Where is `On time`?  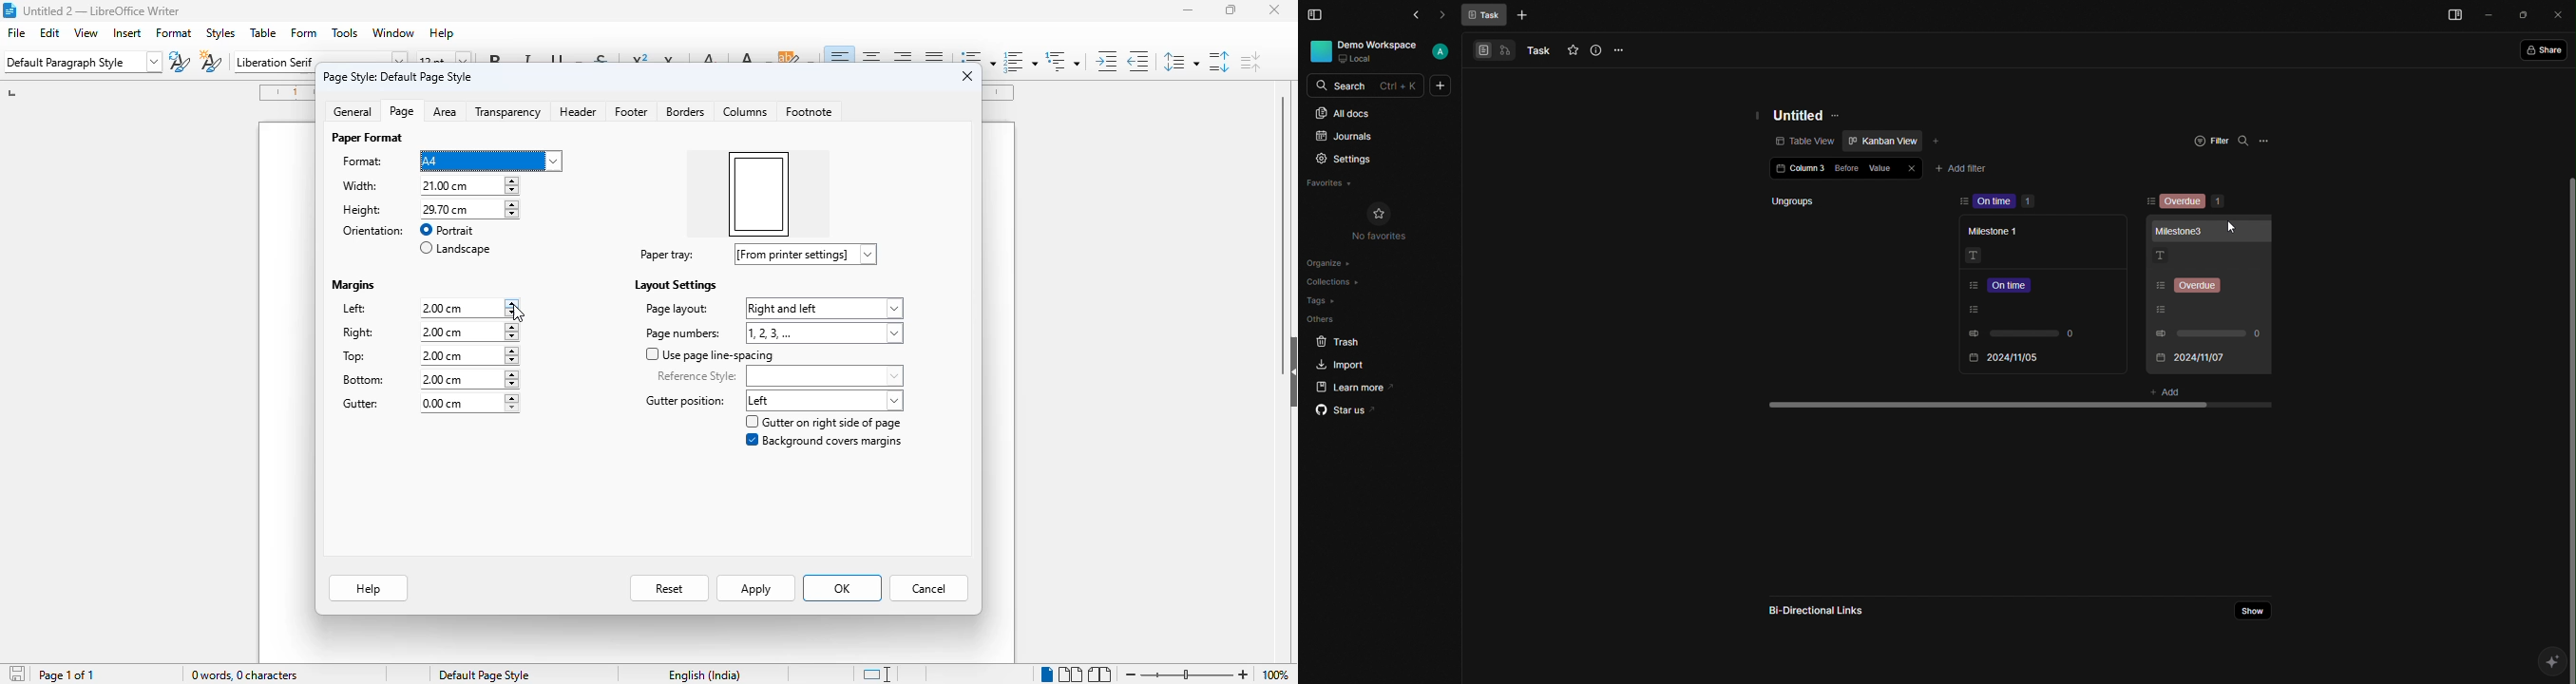
On time is located at coordinates (2009, 201).